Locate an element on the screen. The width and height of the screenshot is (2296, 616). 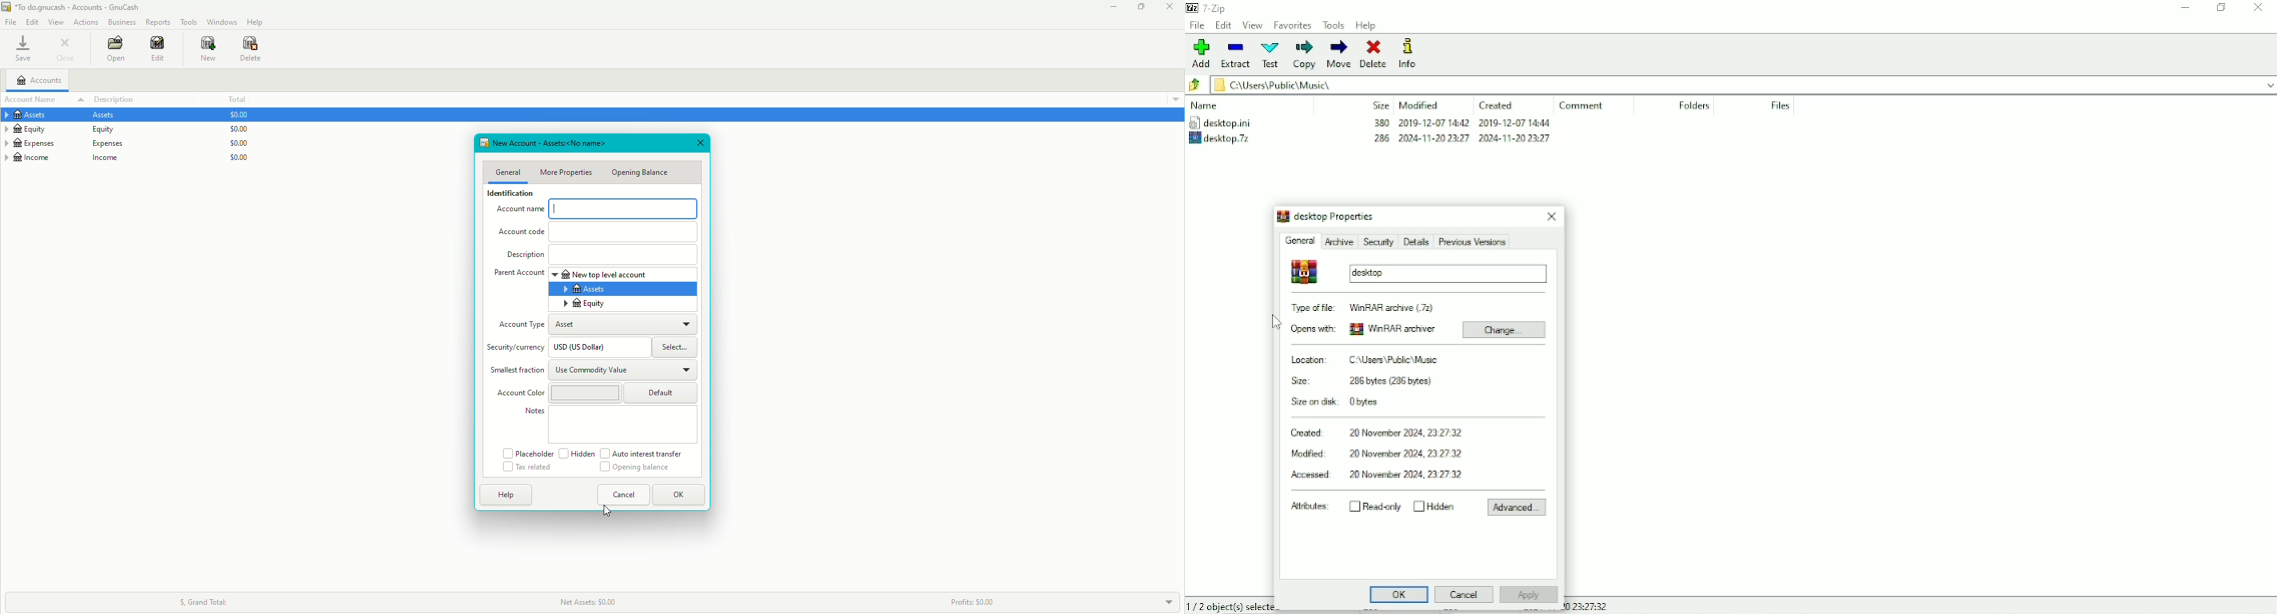
Smallest fraction is located at coordinates (515, 371).